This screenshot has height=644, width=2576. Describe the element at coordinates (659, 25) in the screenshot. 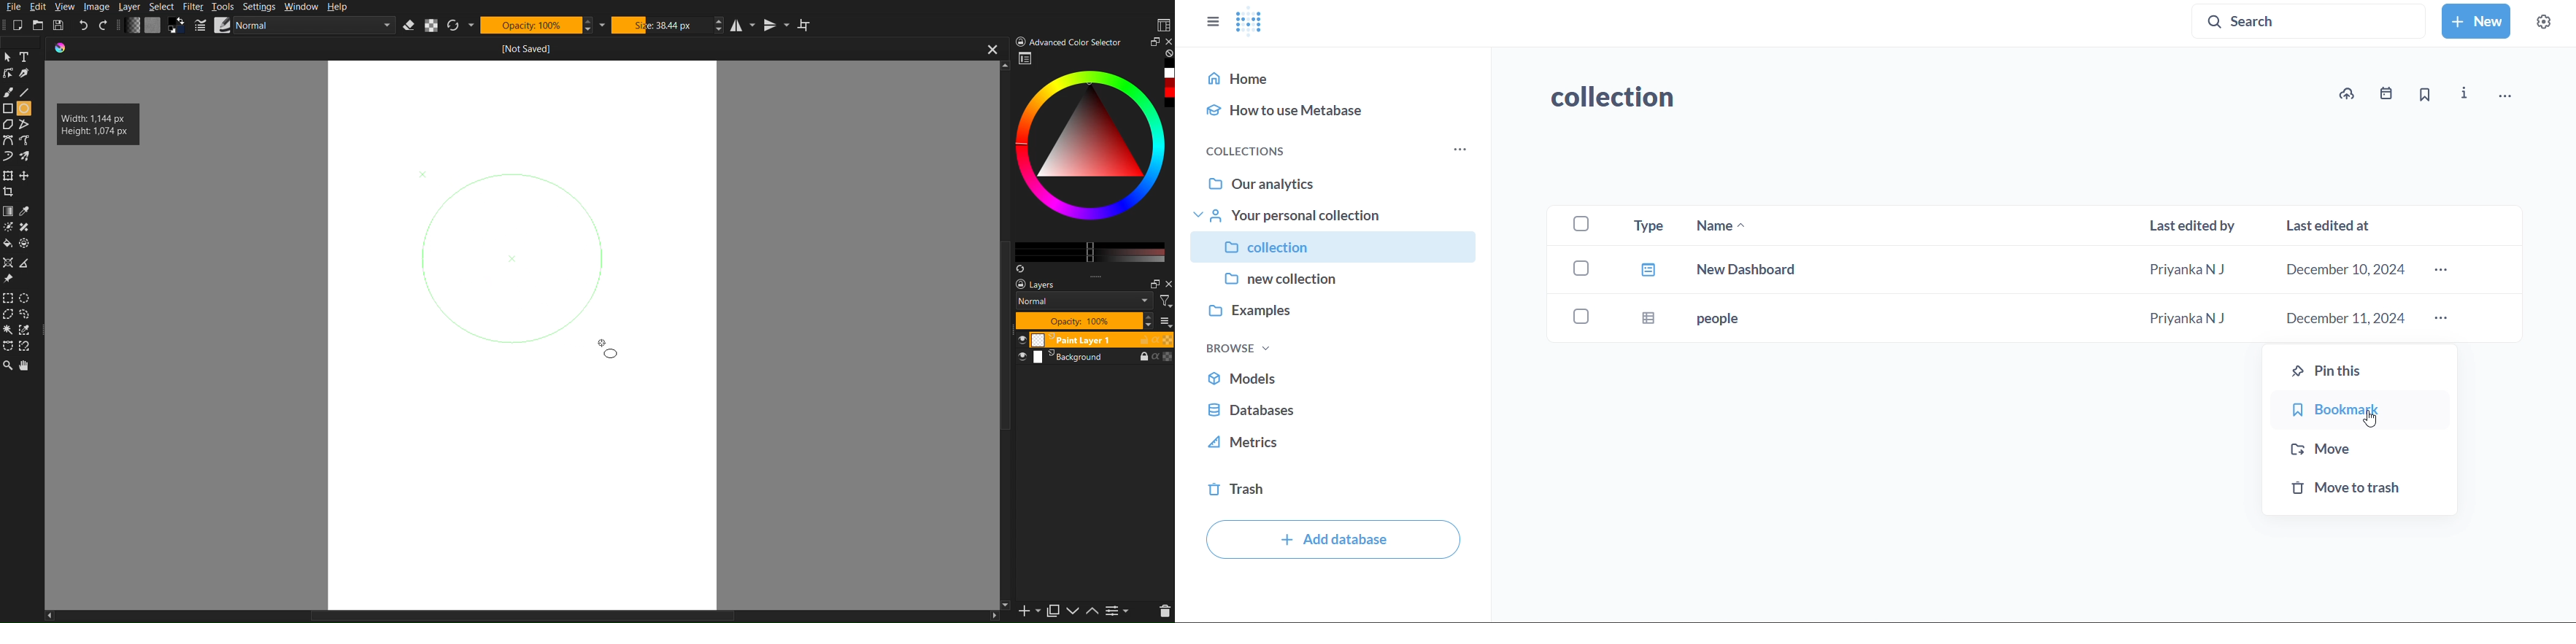

I see `Size` at that location.